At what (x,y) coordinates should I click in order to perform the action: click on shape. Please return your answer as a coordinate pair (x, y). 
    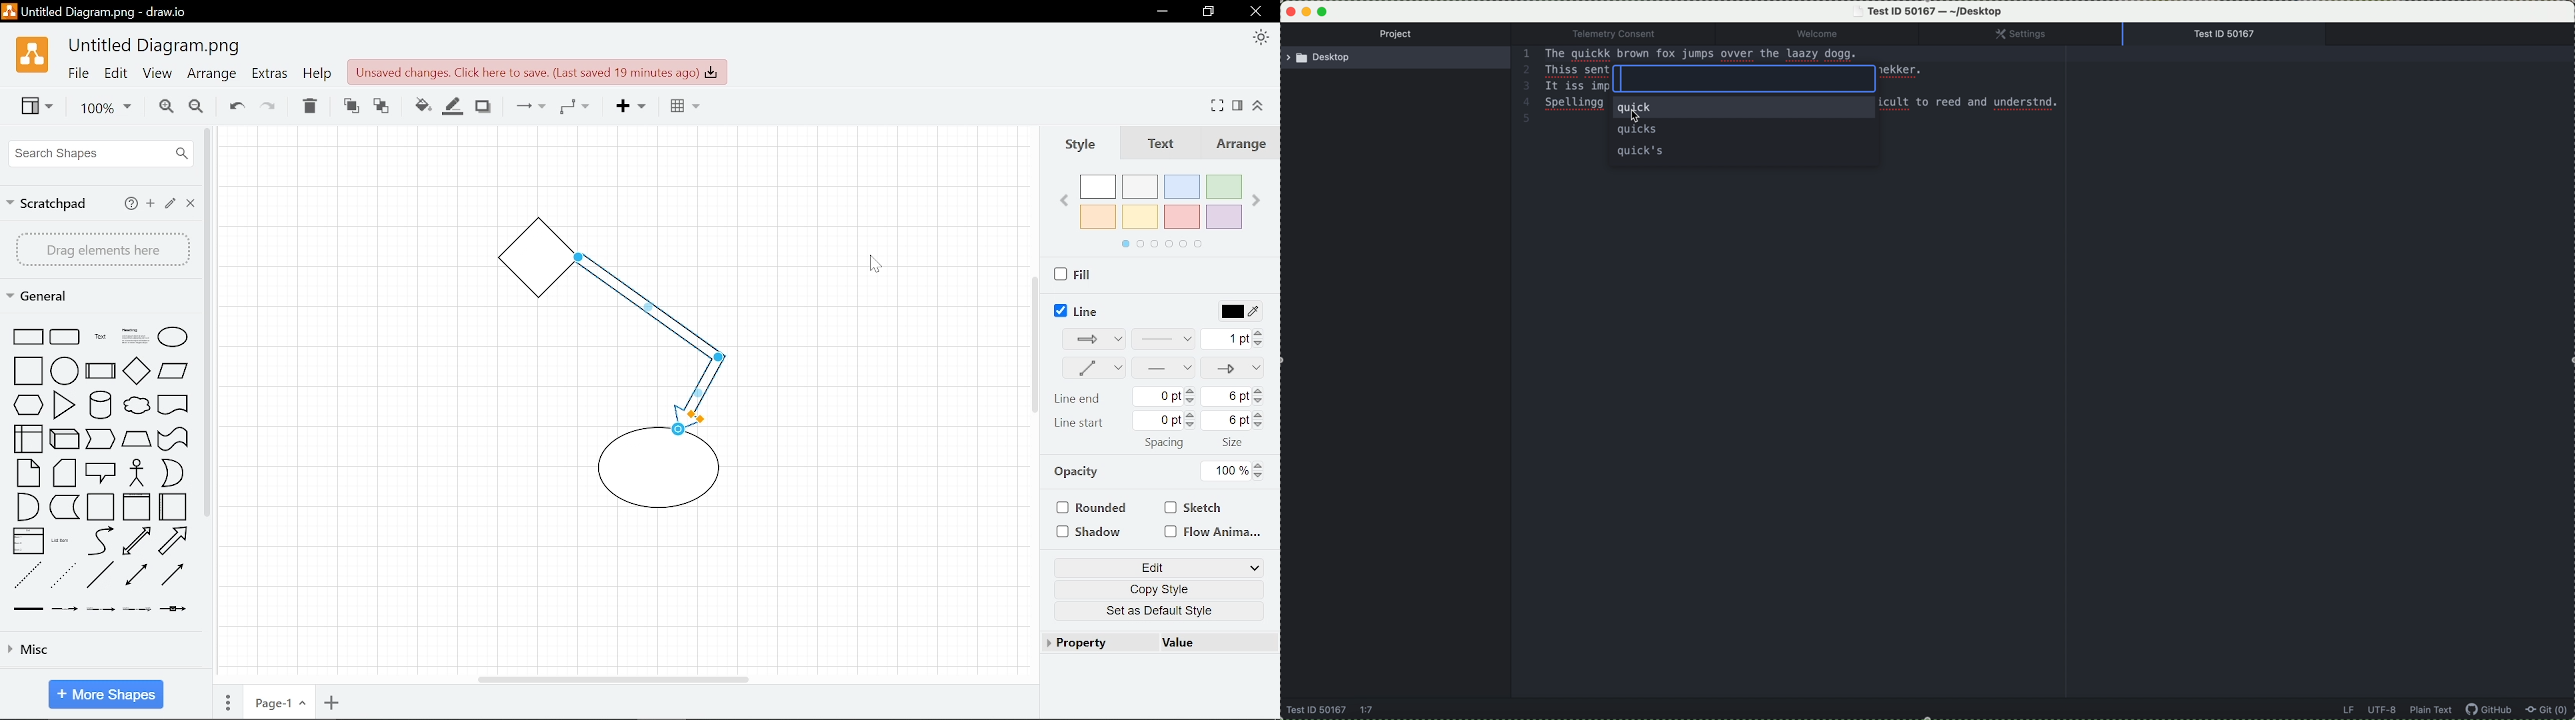
    Looking at the image, I should click on (102, 405).